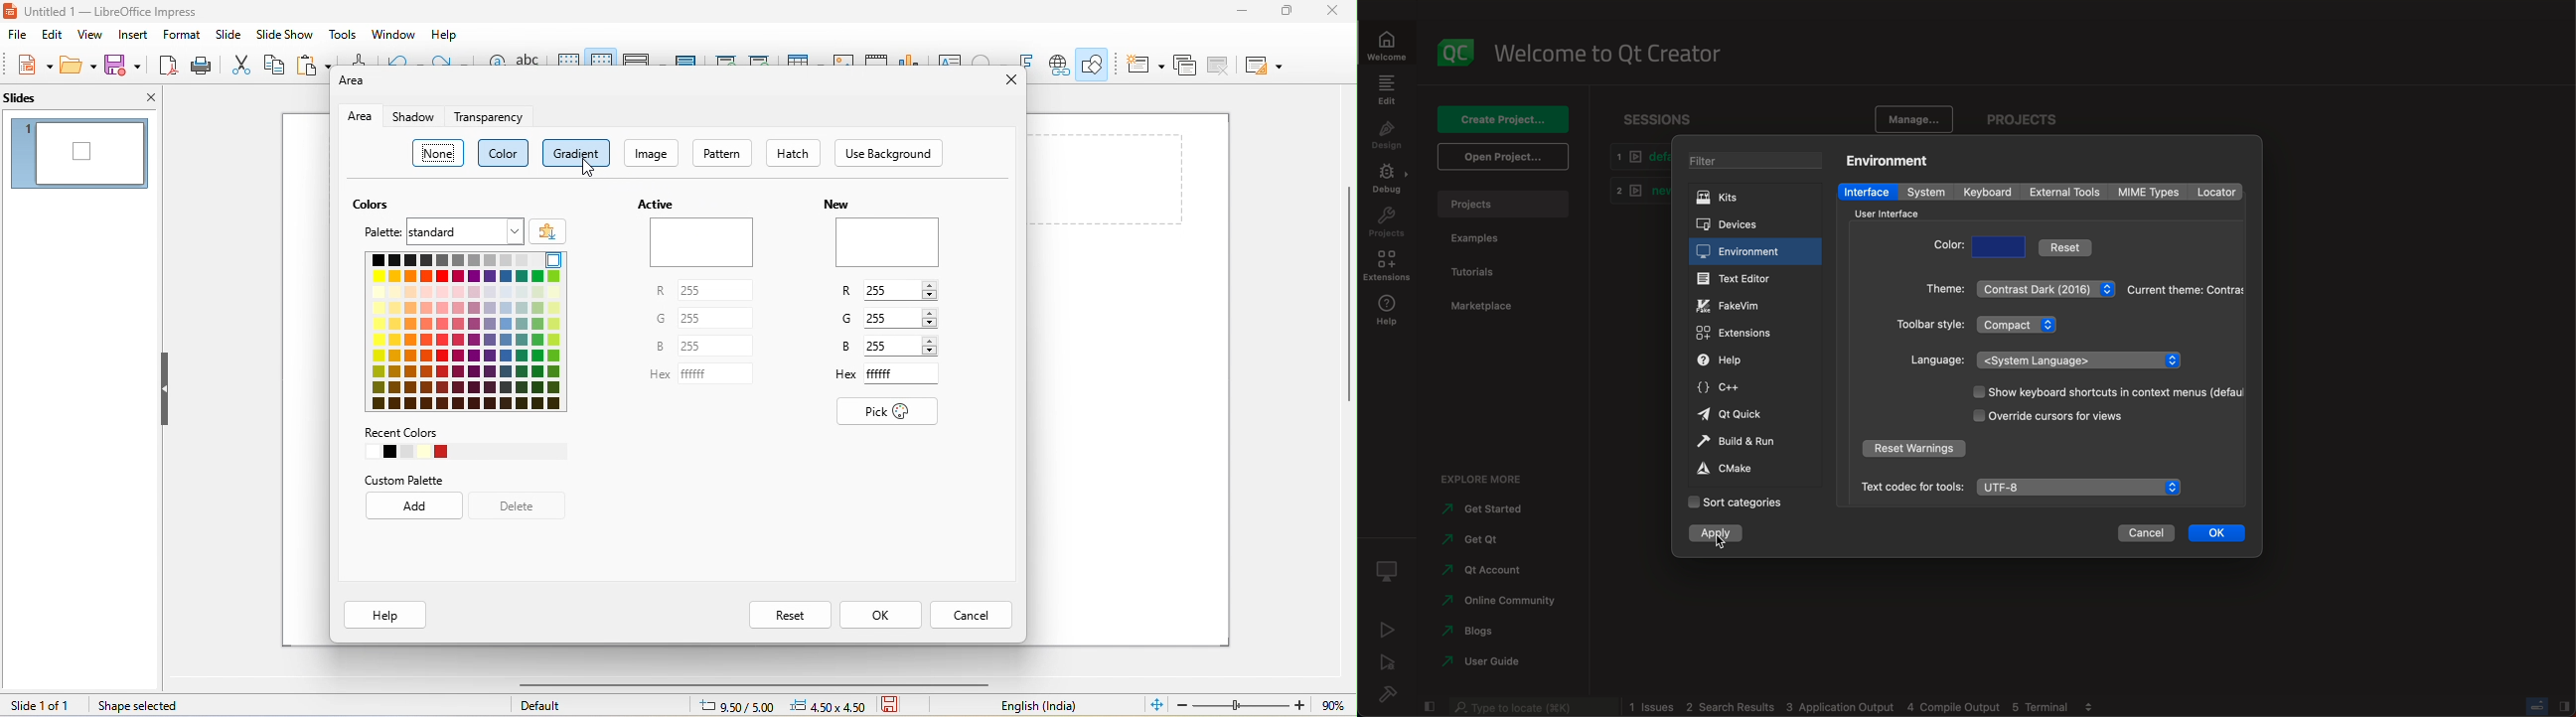 The image size is (2576, 728). I want to click on slide, so click(228, 35).